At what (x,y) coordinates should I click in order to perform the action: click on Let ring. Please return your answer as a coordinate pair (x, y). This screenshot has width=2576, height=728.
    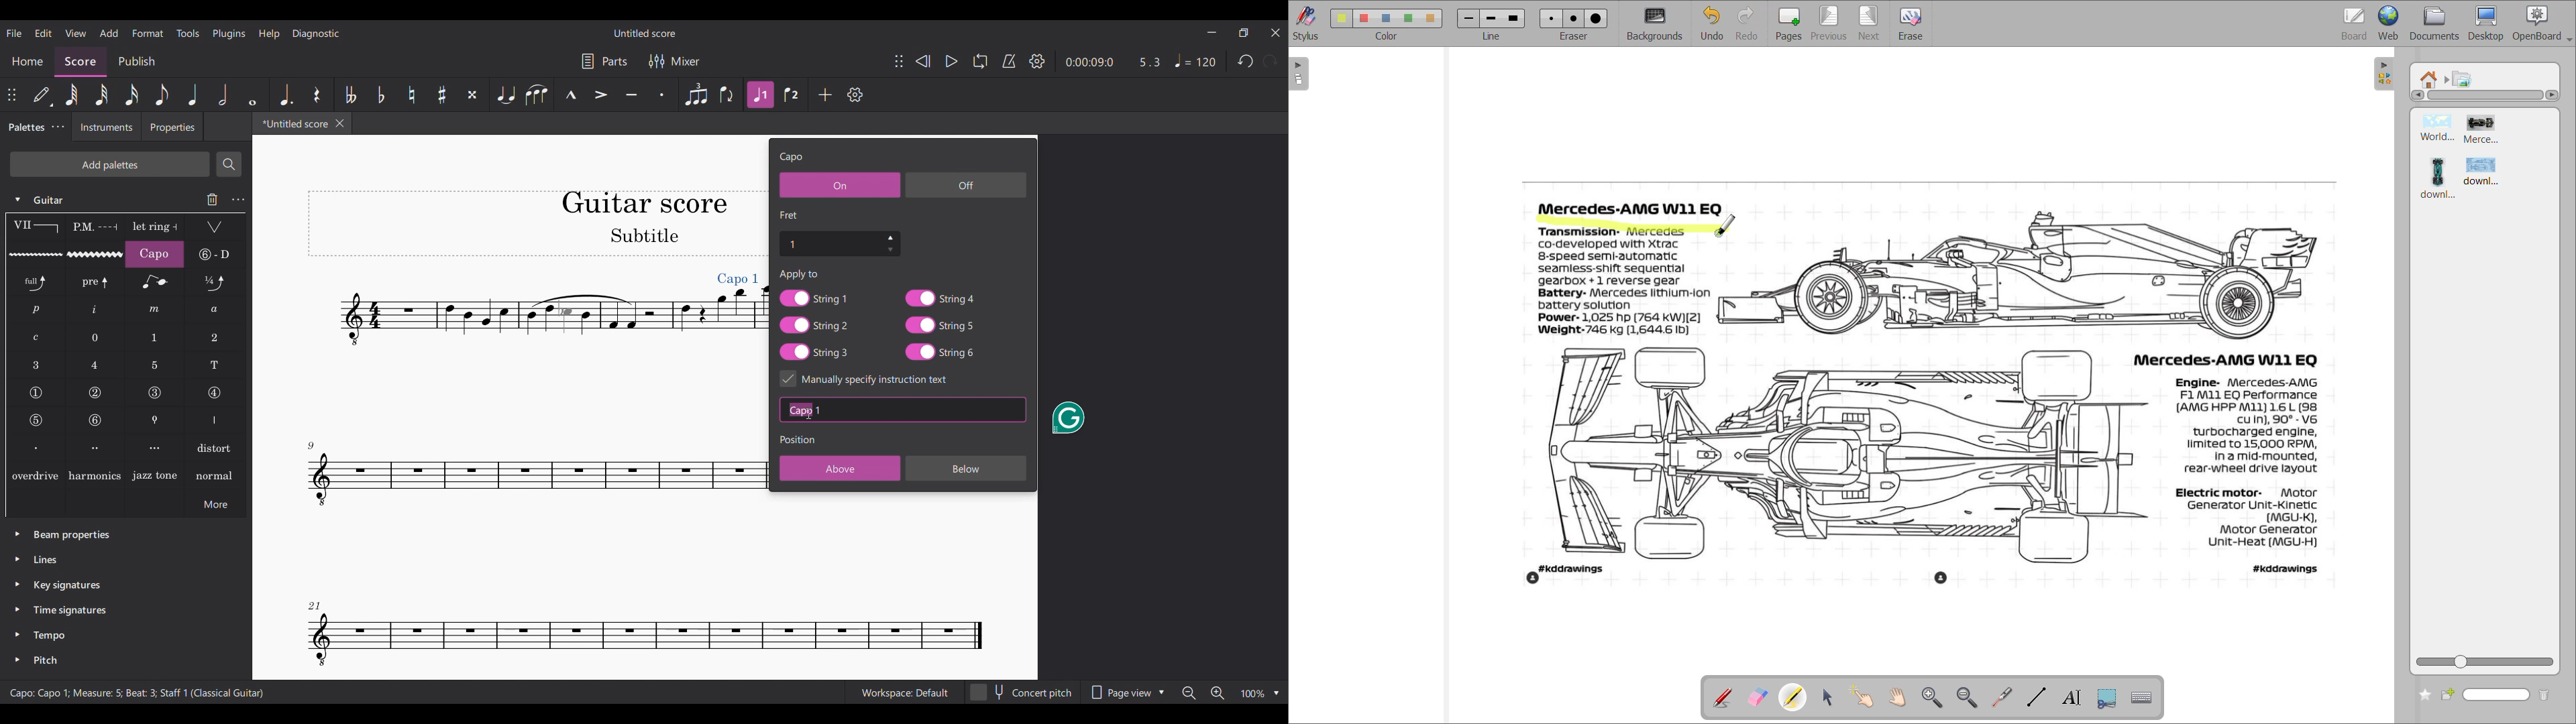
    Looking at the image, I should click on (155, 227).